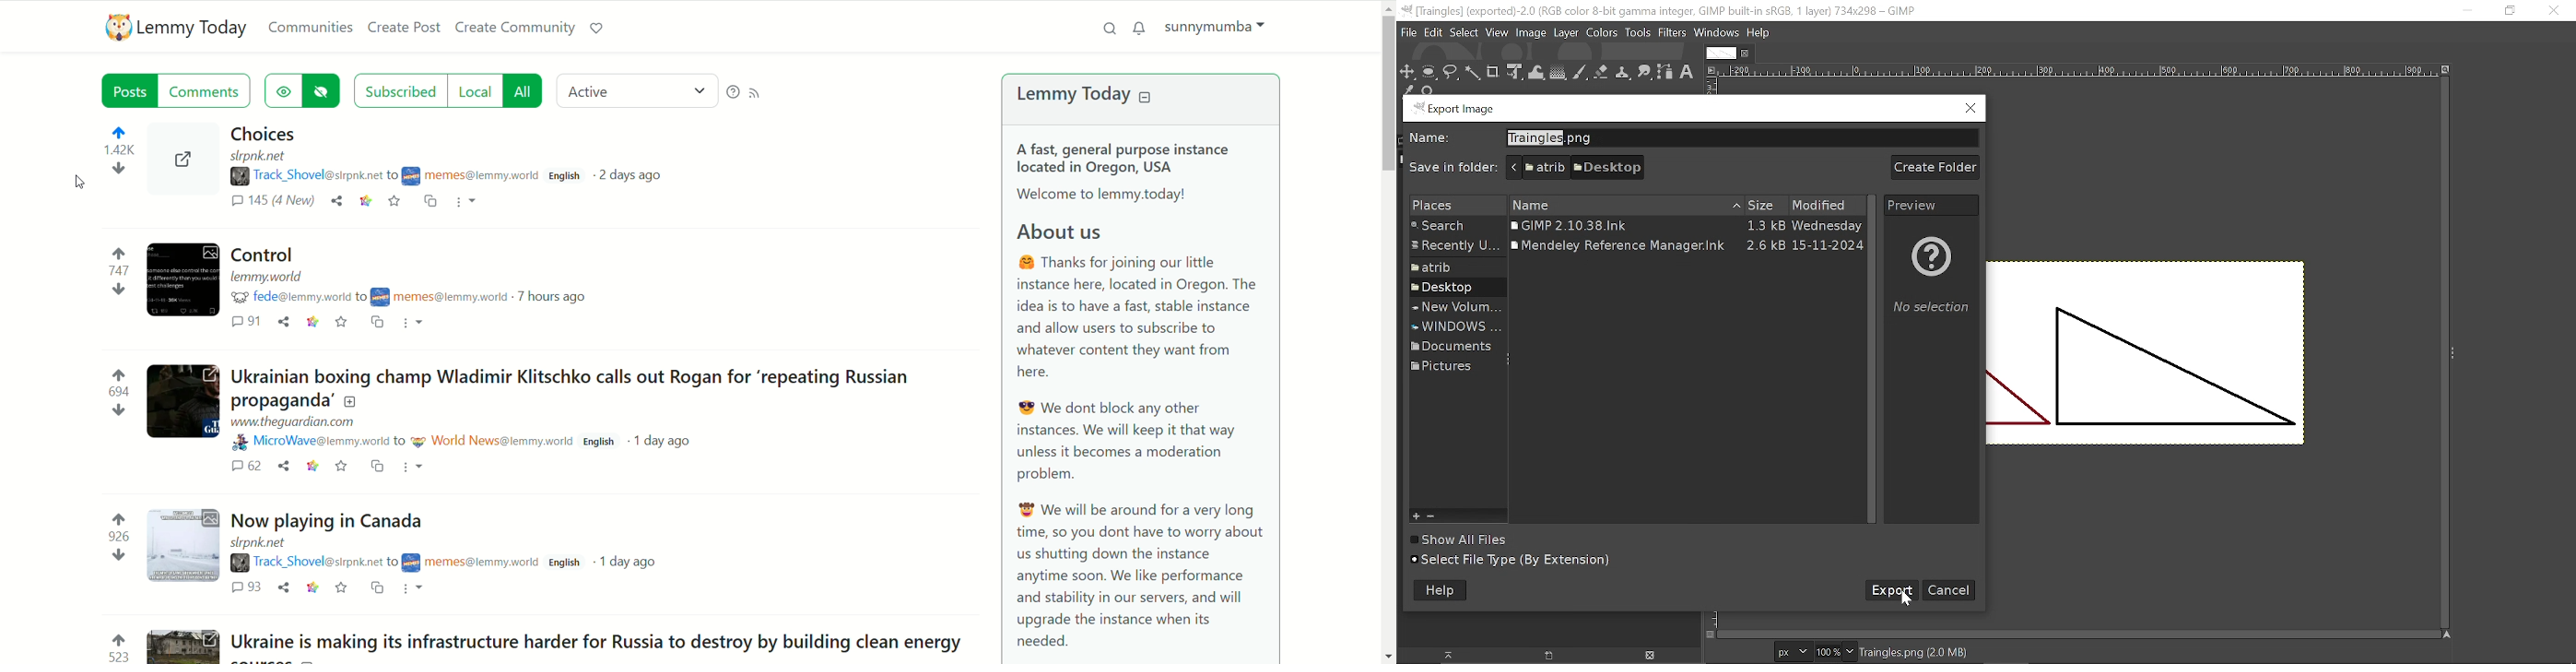 This screenshot has height=672, width=2576. I want to click on search, so click(1110, 27).